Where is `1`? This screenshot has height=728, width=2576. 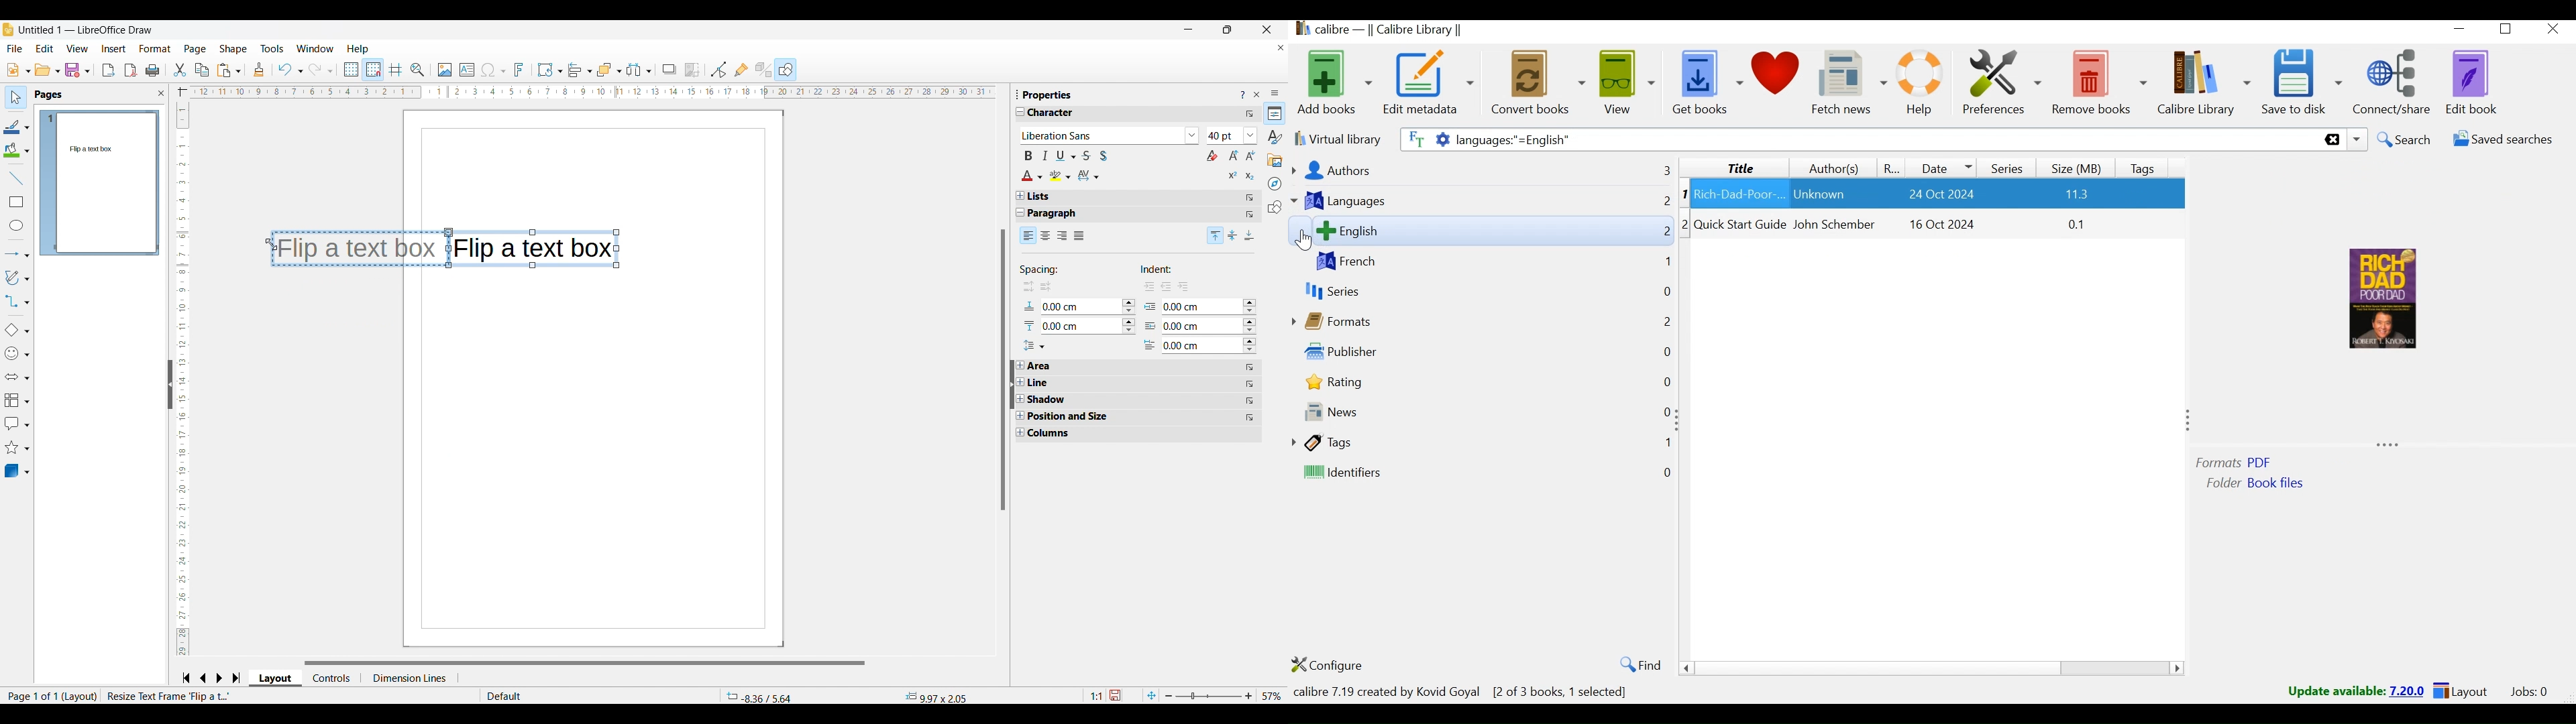 1 is located at coordinates (1665, 263).